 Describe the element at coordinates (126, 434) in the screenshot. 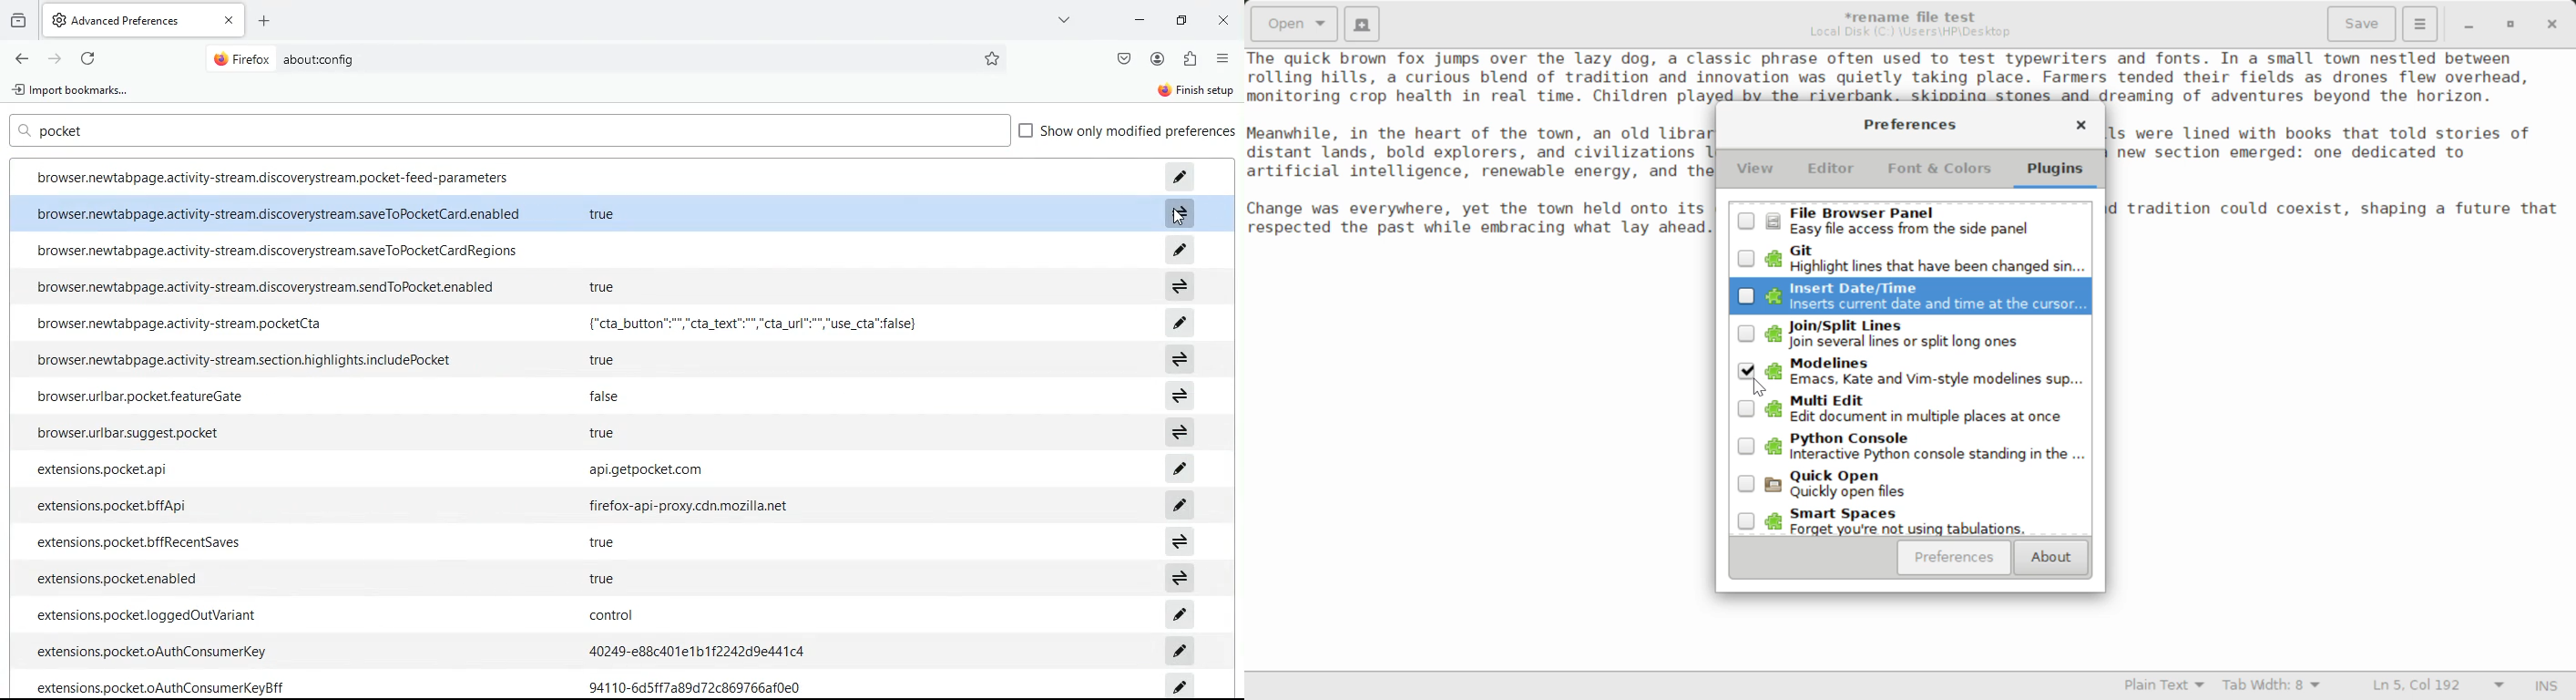

I see `browser.urlbar.suggest.pocket` at that location.